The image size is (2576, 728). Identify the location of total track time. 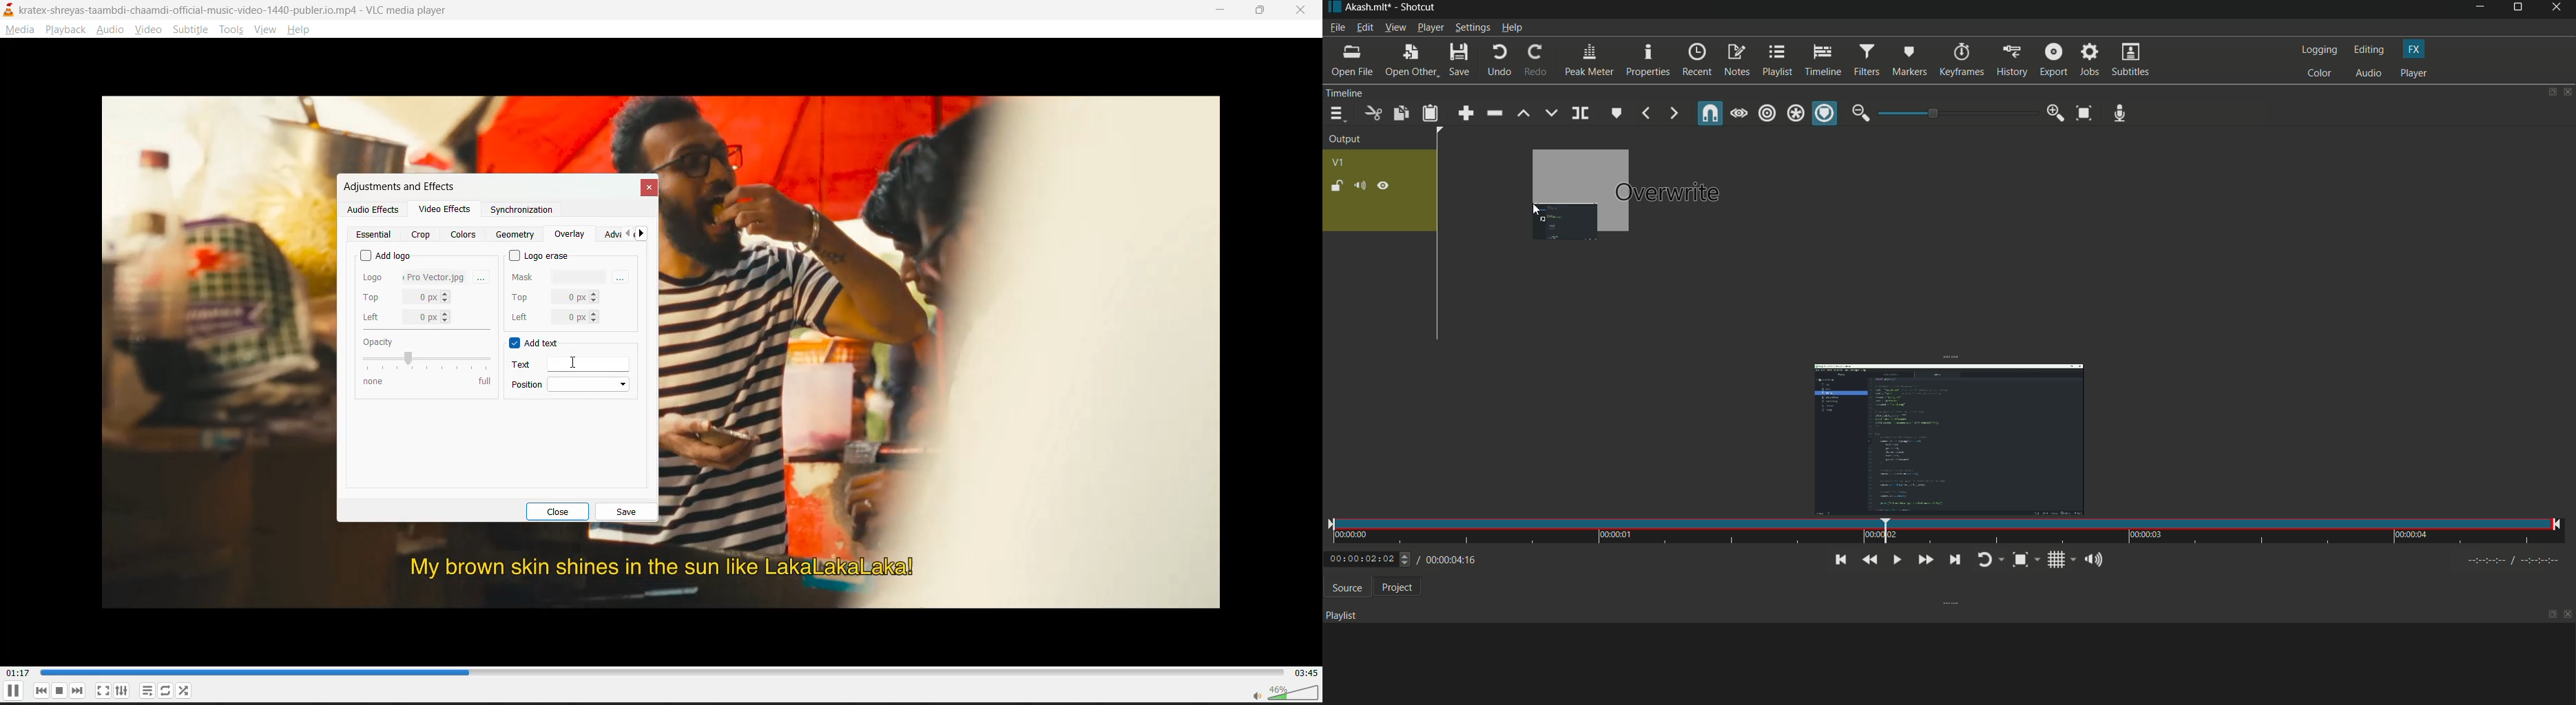
(1305, 672).